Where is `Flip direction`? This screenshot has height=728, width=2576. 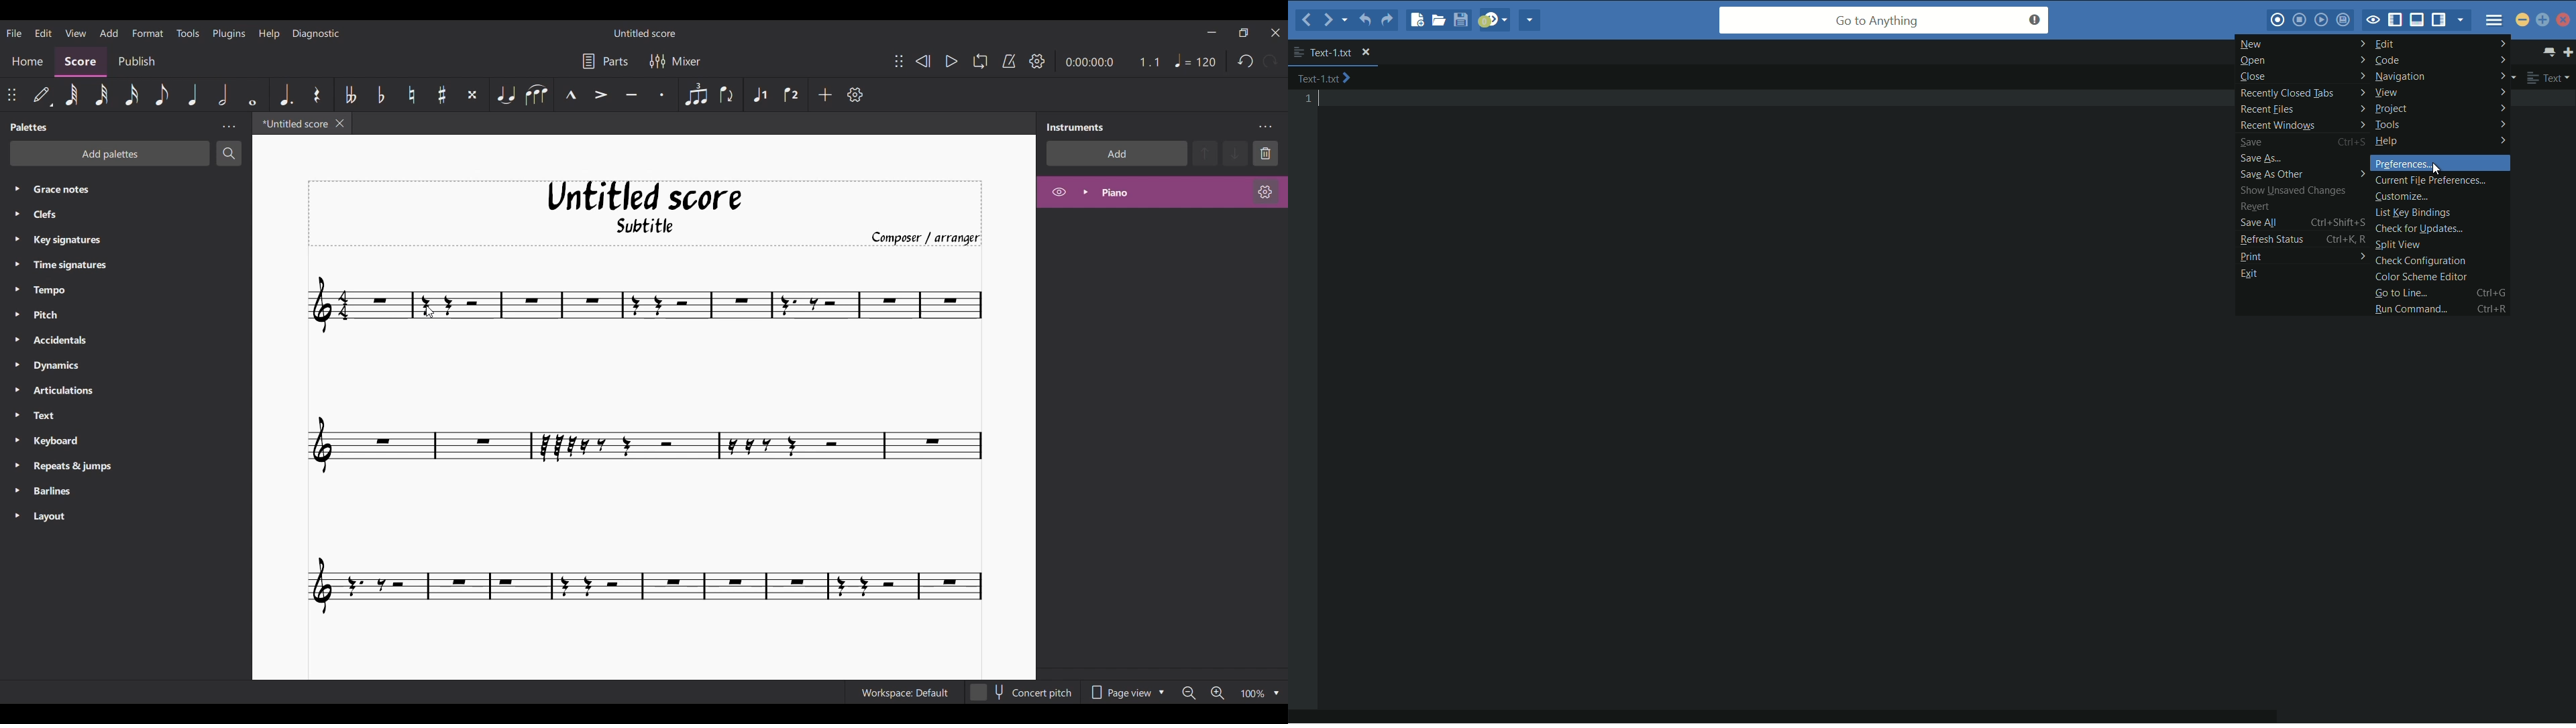
Flip direction is located at coordinates (727, 95).